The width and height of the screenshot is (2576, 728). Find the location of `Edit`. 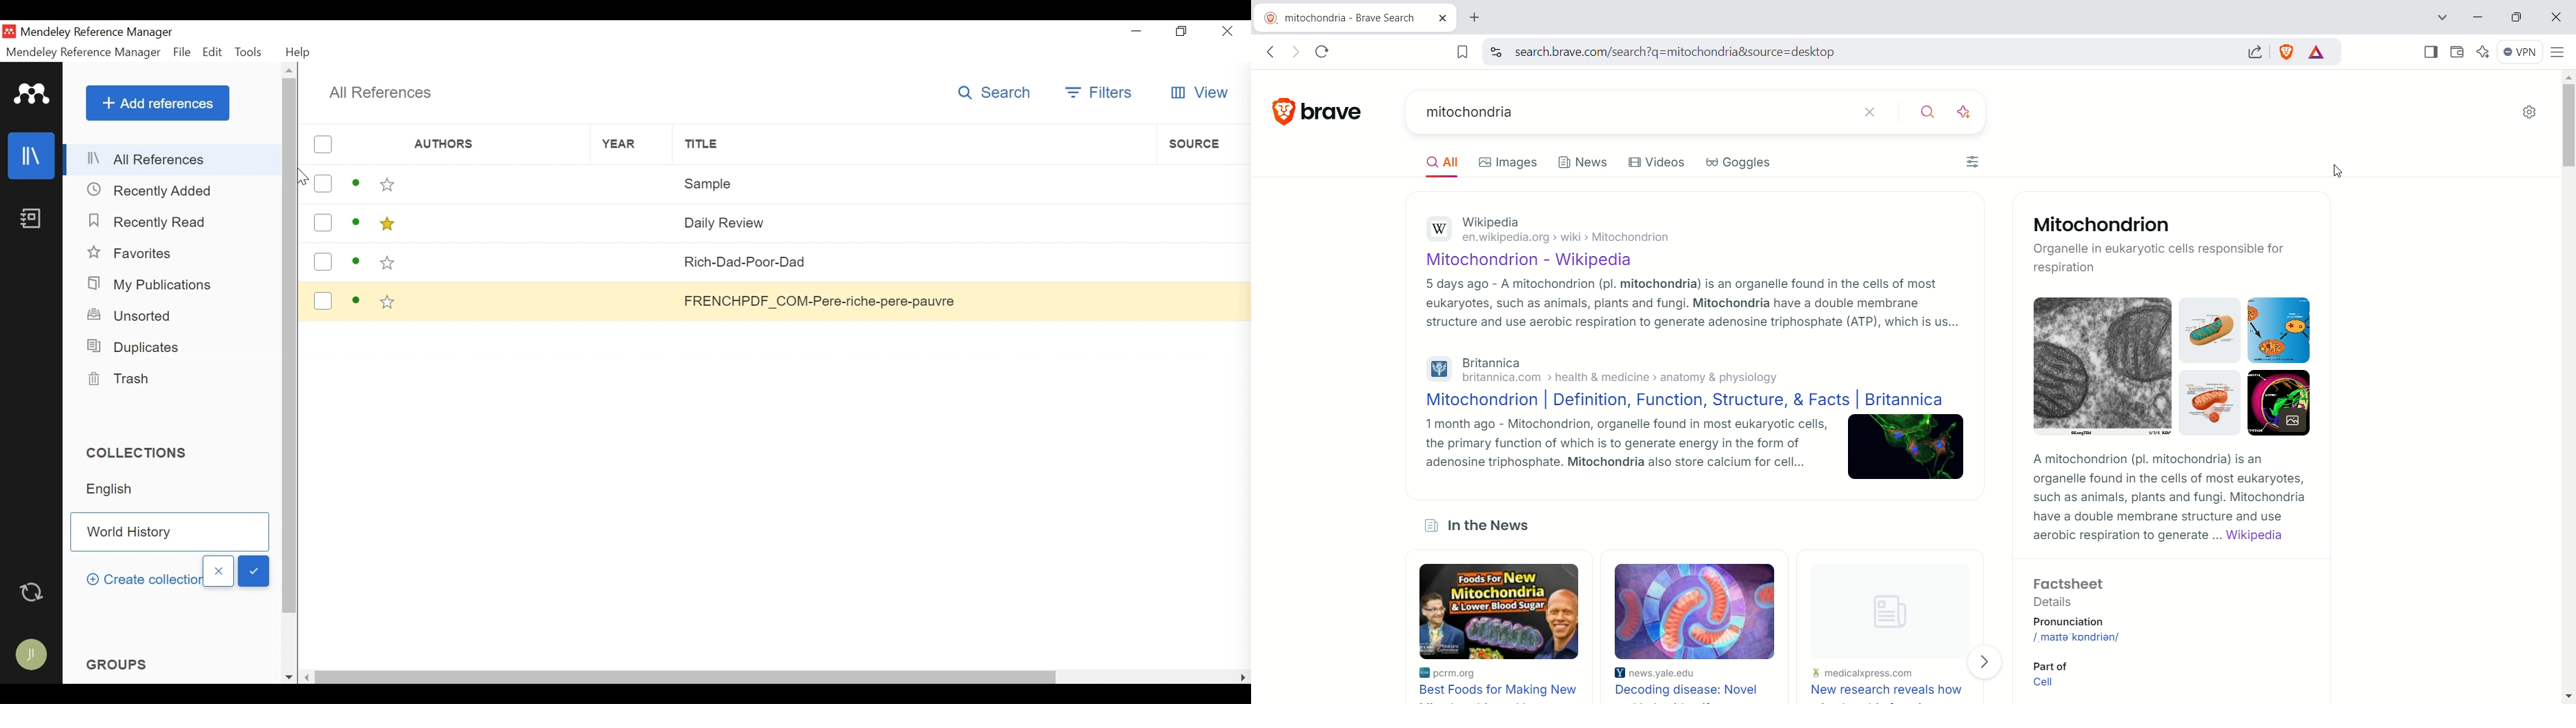

Edit is located at coordinates (213, 52).